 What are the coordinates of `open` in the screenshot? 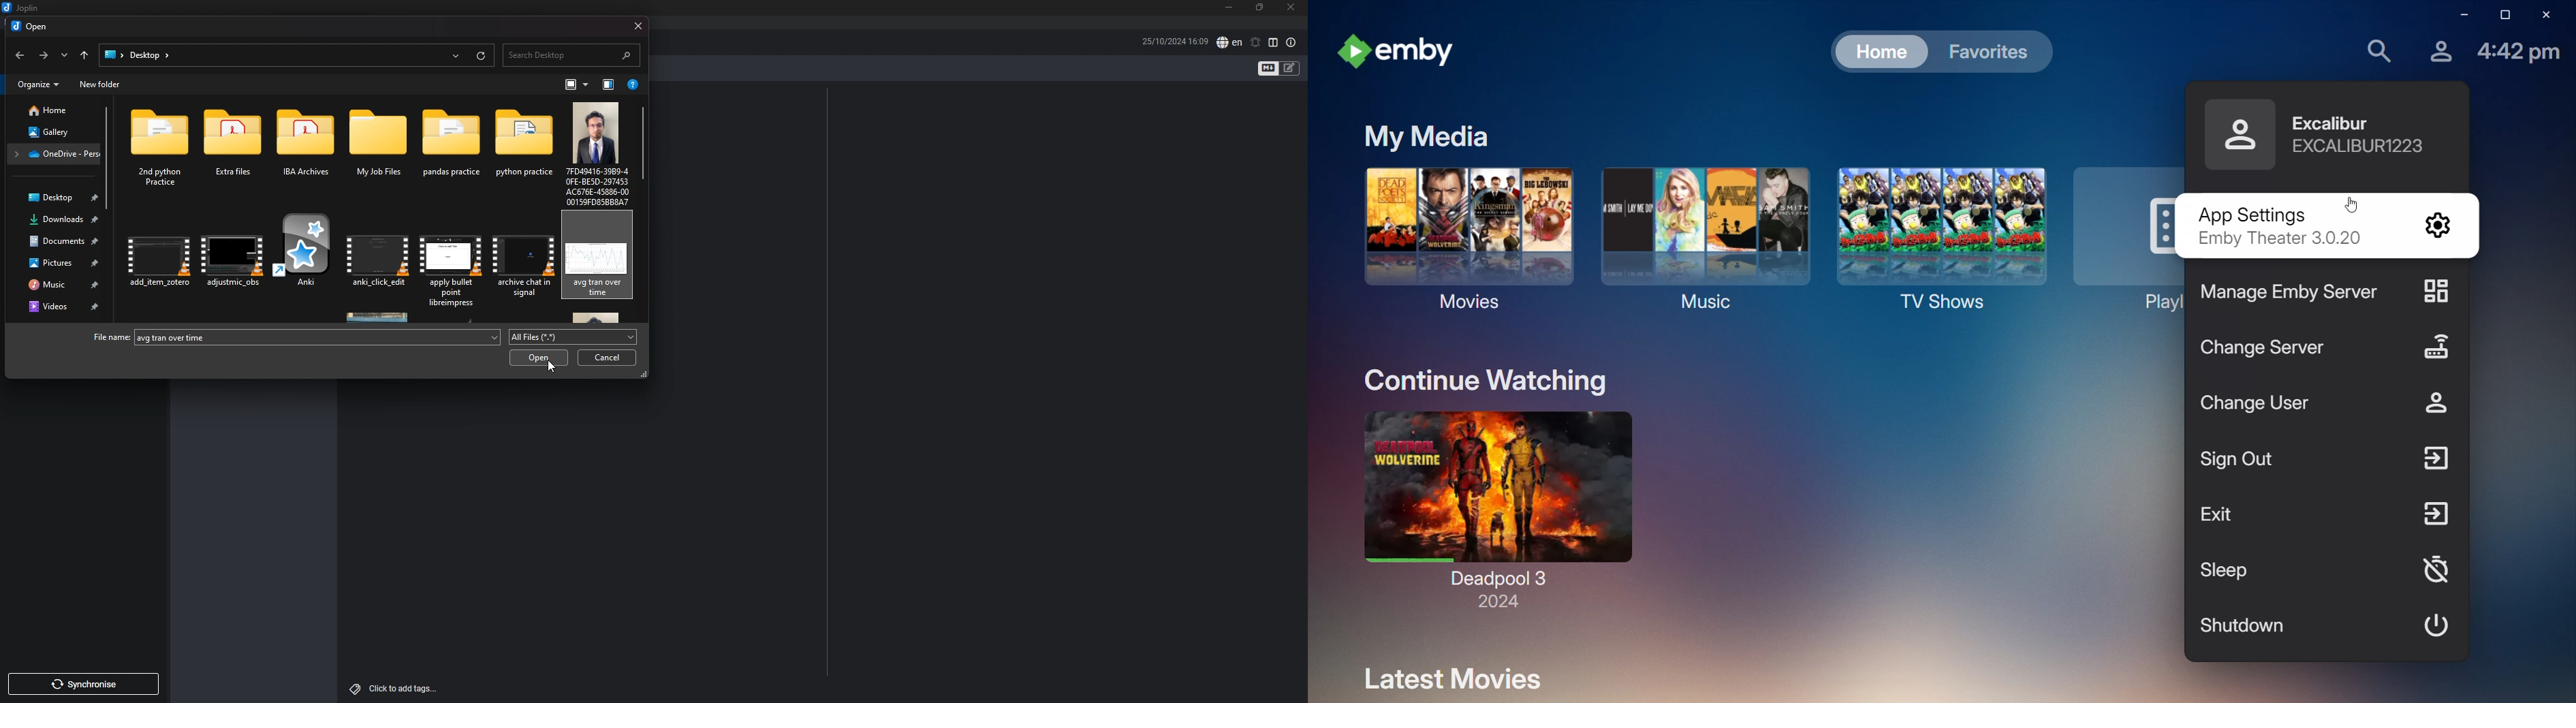 It's located at (539, 358).